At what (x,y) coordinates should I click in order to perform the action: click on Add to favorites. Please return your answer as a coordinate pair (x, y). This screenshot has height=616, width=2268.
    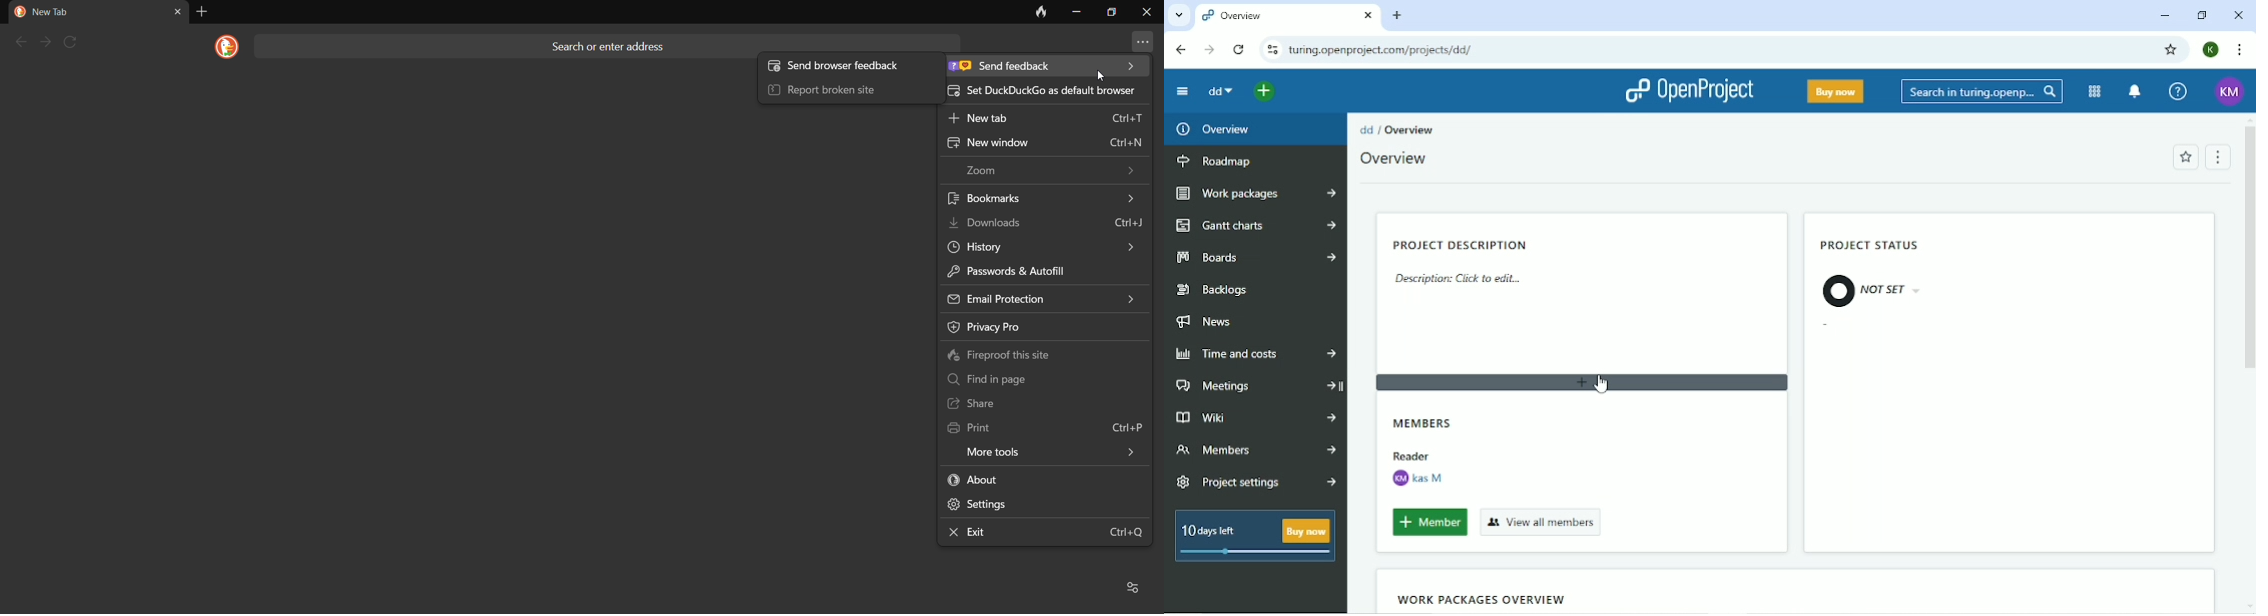
    Looking at the image, I should click on (2185, 158).